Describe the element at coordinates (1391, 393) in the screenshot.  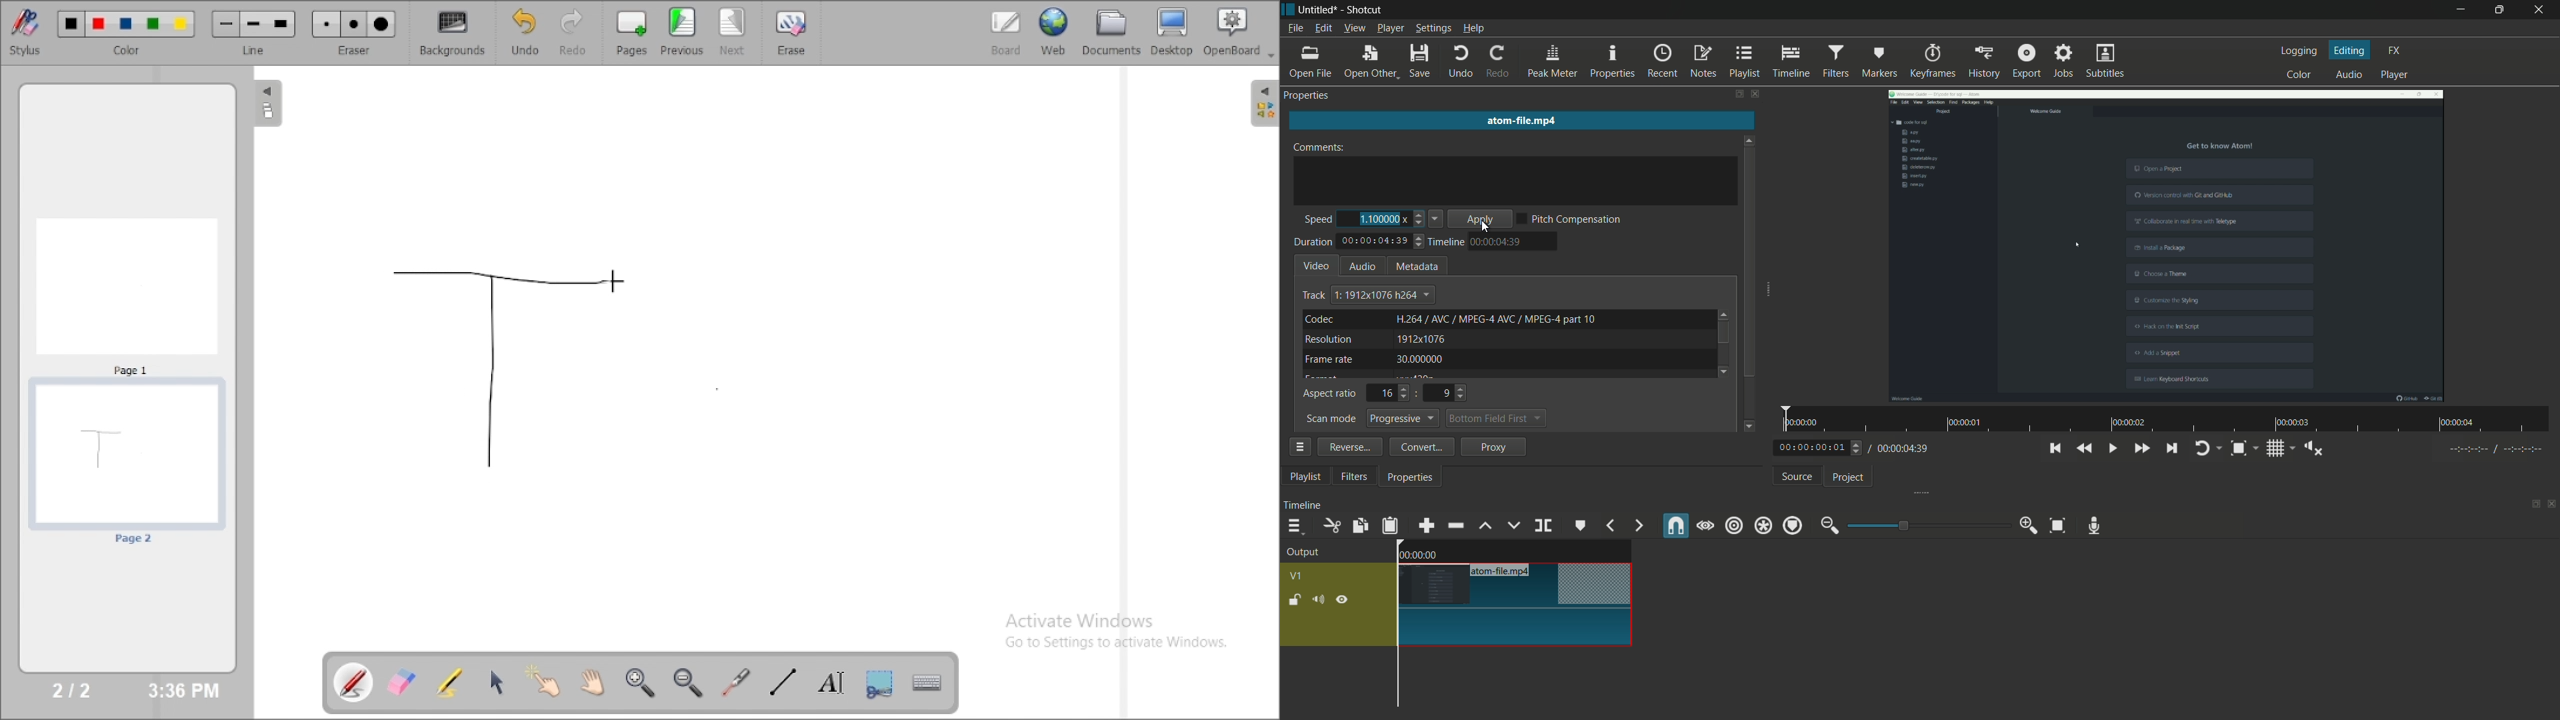
I see `16` at that location.